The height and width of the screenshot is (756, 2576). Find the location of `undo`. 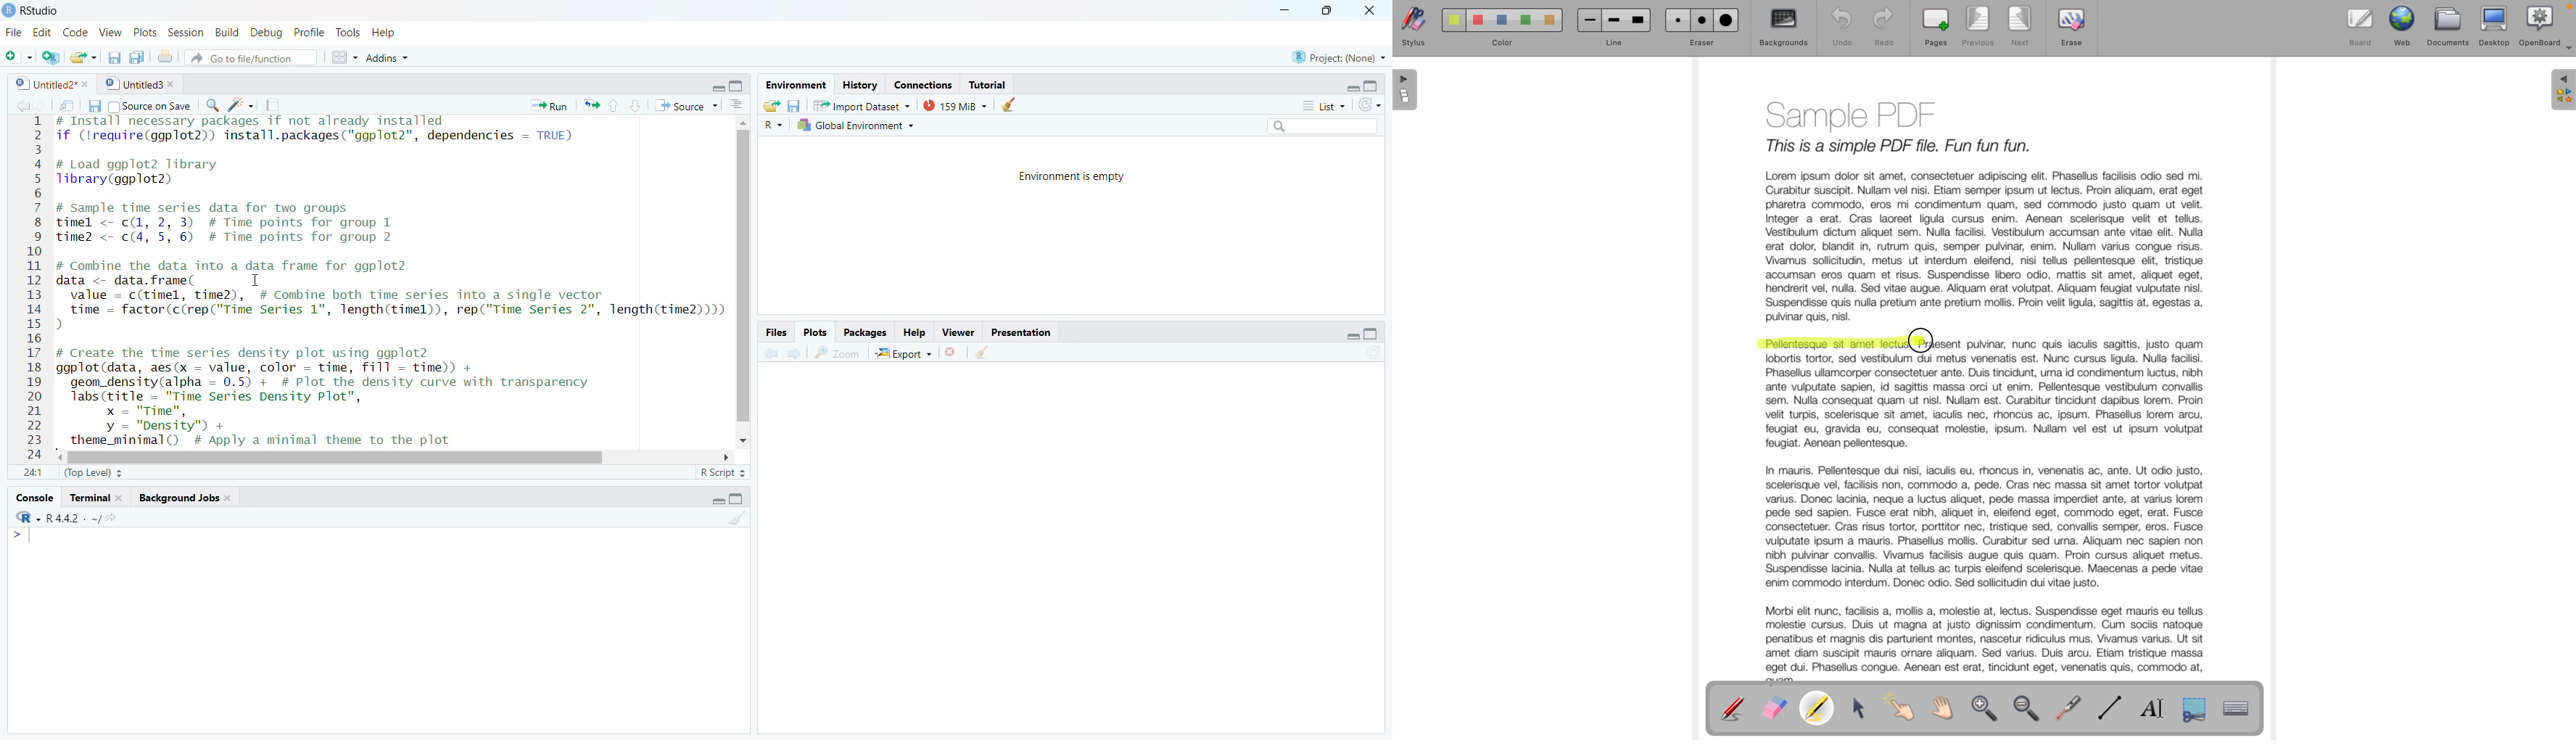

undo is located at coordinates (1837, 28).